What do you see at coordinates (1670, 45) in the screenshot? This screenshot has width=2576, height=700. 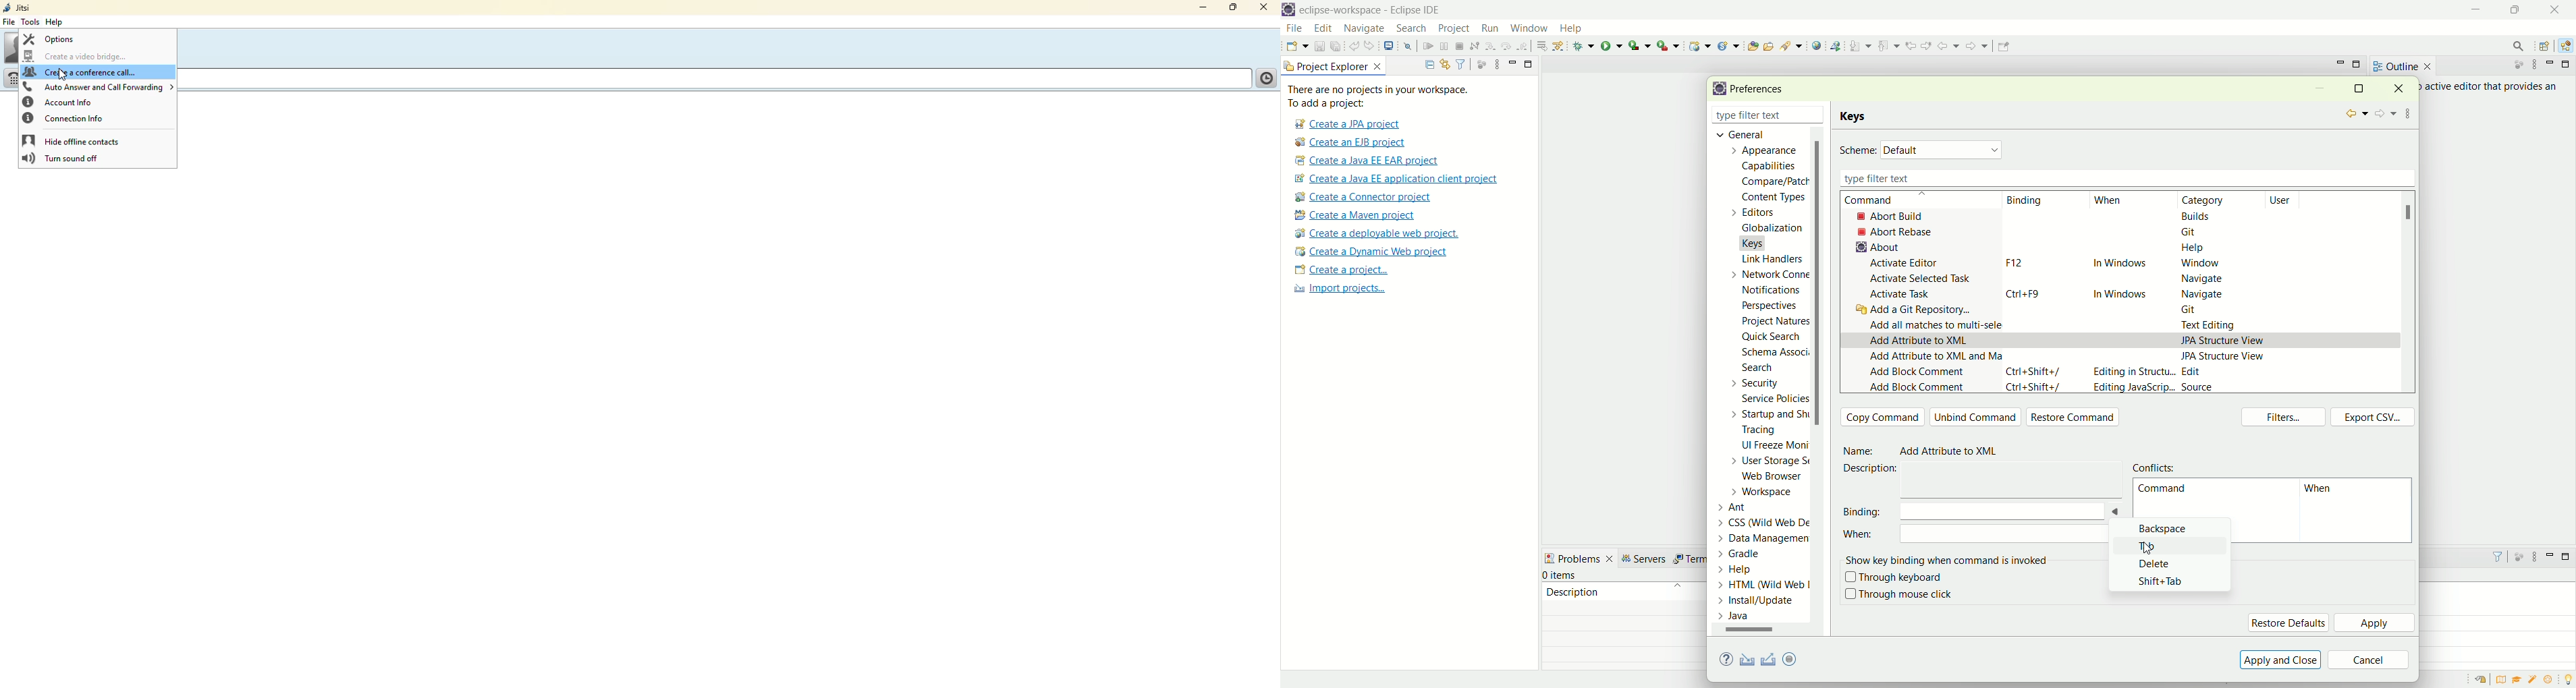 I see `run last tool` at bounding box center [1670, 45].